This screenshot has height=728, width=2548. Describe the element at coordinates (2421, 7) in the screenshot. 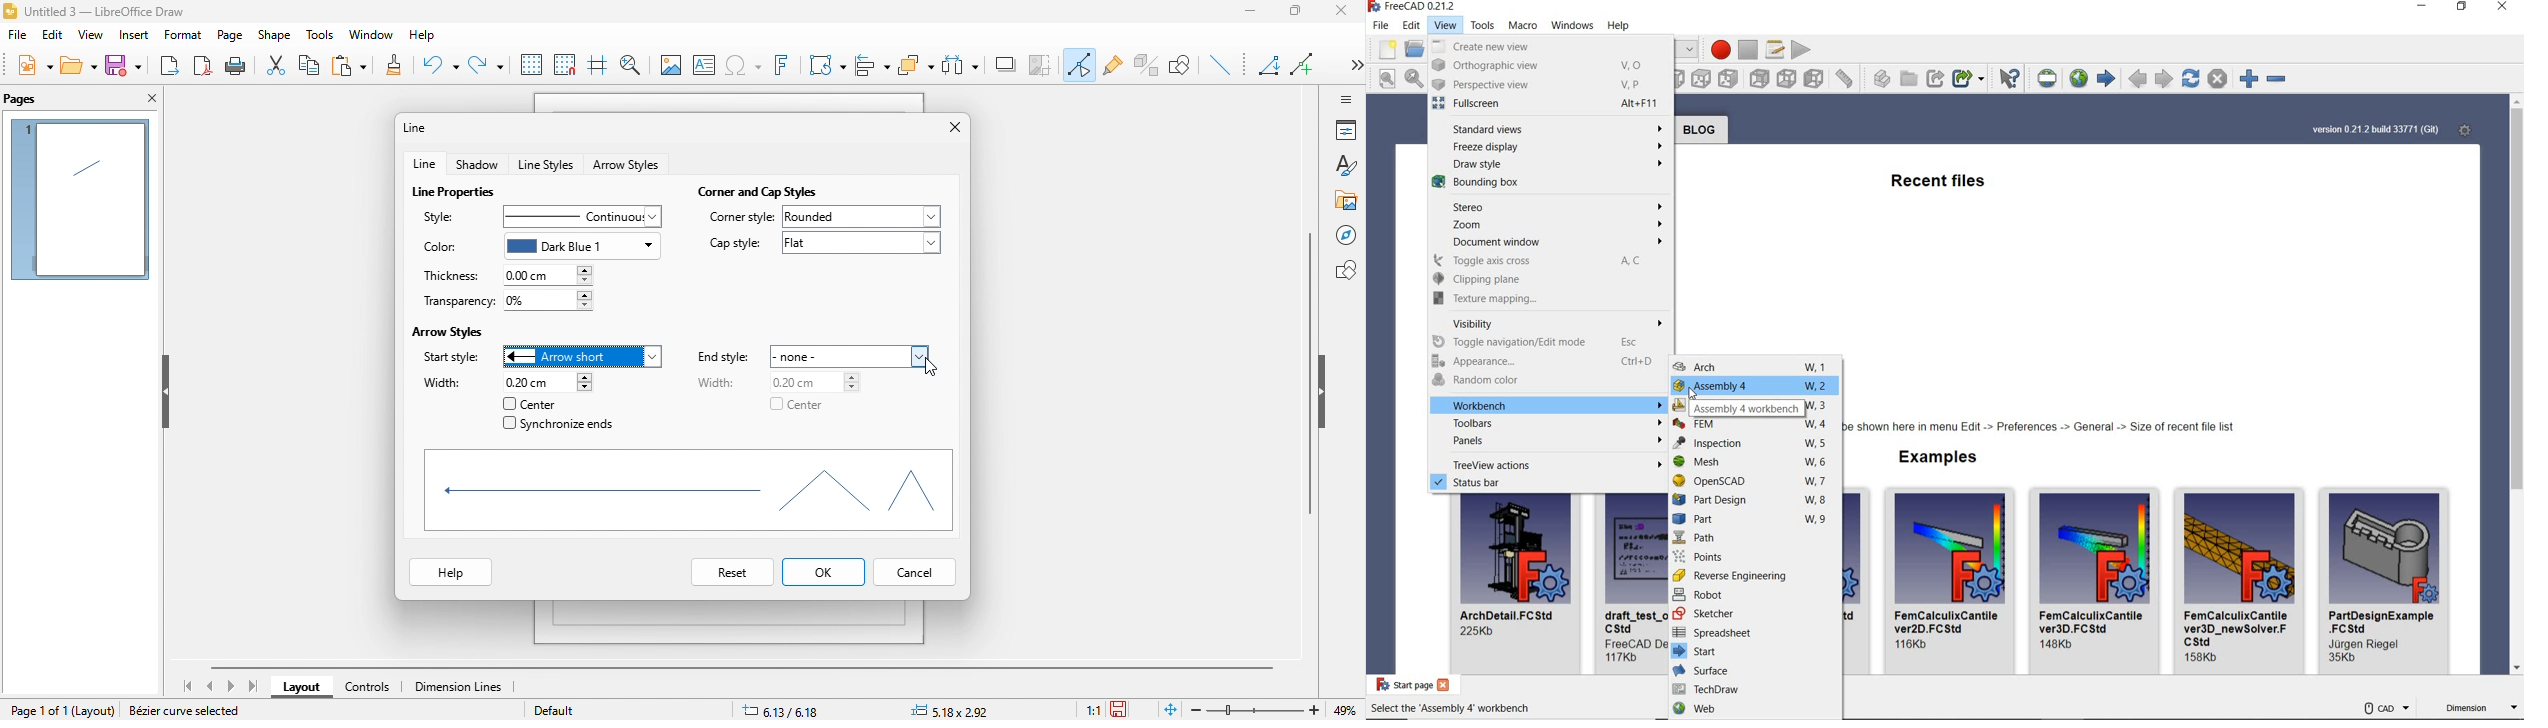

I see `minimize` at that location.